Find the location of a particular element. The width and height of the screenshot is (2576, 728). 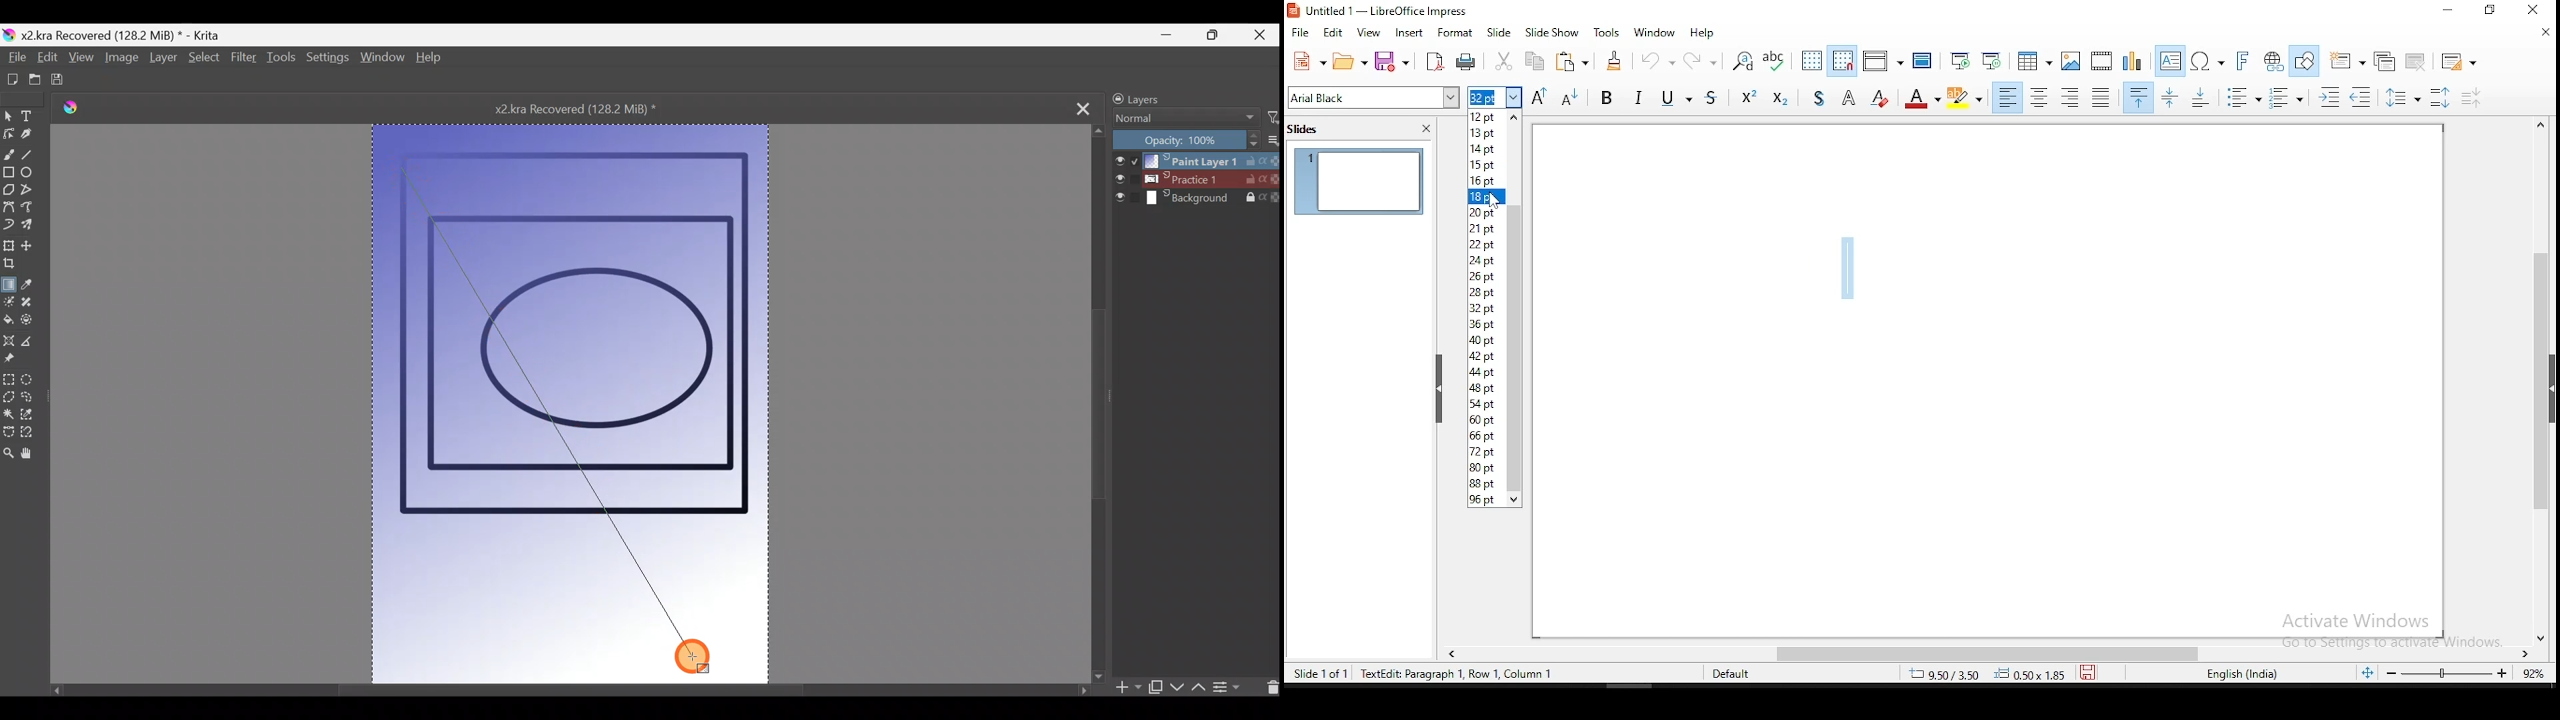

Space below paragraph is located at coordinates (2139, 97).